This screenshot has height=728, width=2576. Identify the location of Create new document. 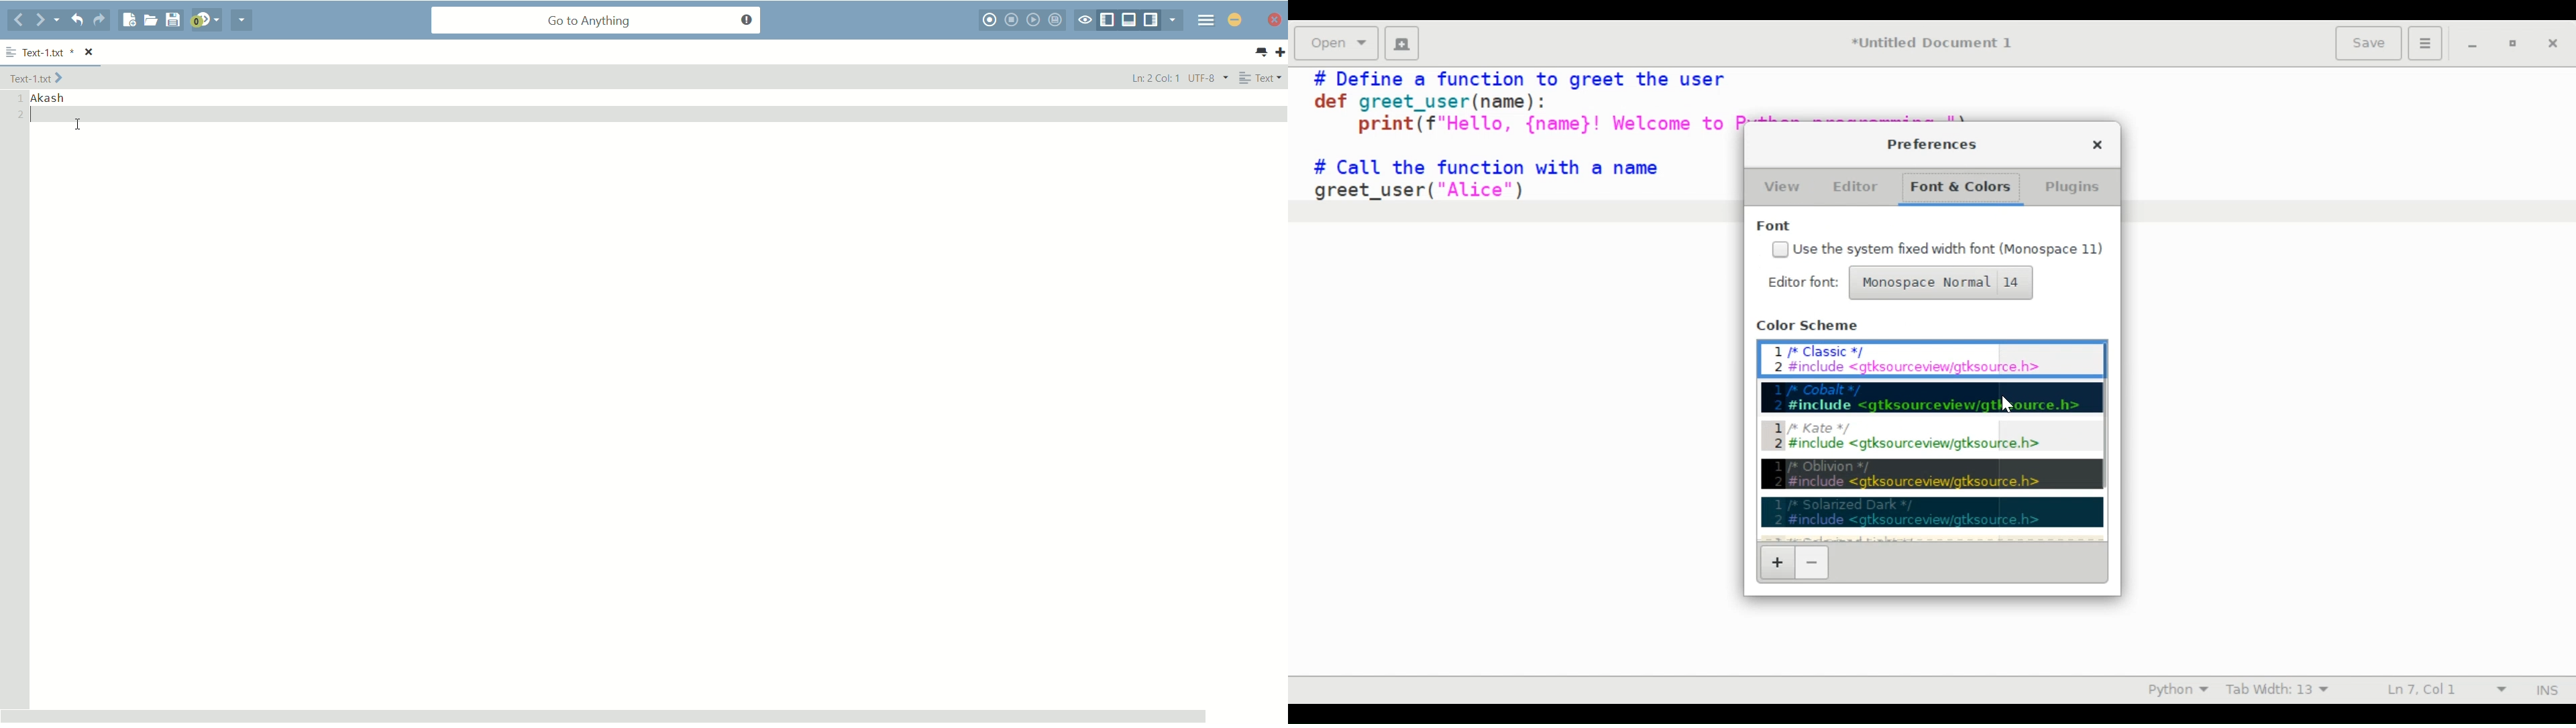
(1401, 43).